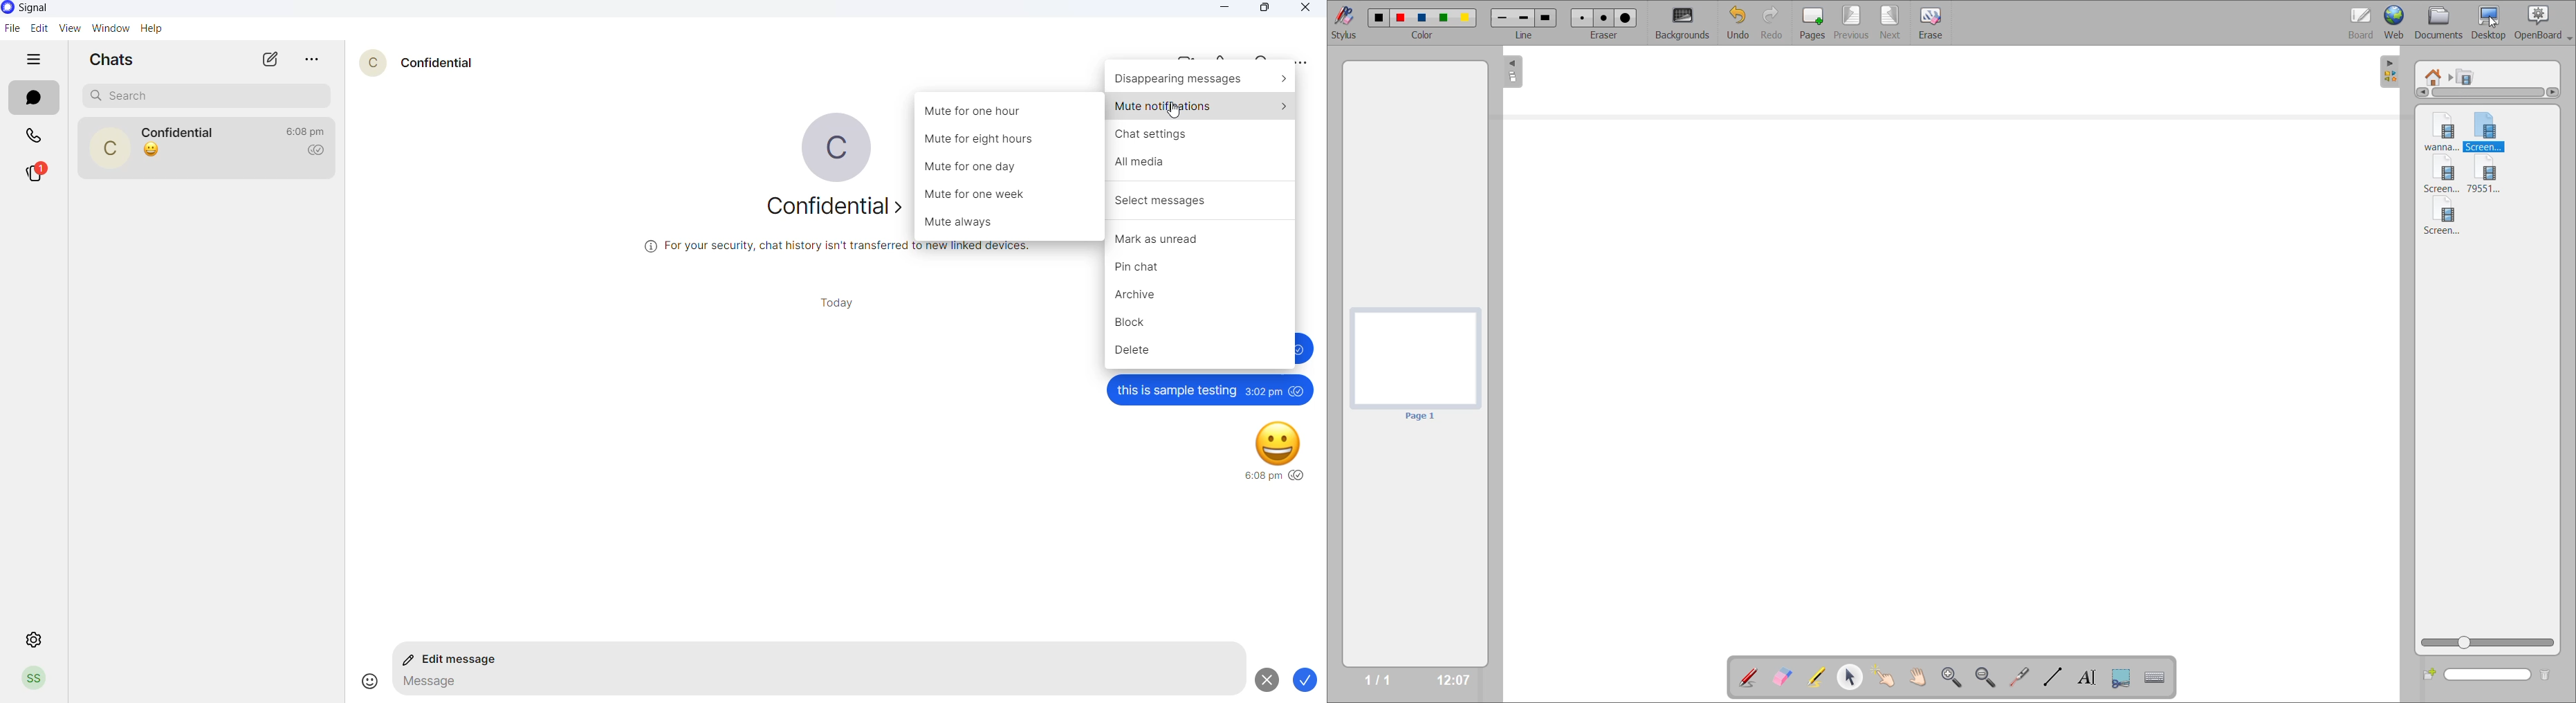  I want to click on disappearing messages, so click(1201, 80).